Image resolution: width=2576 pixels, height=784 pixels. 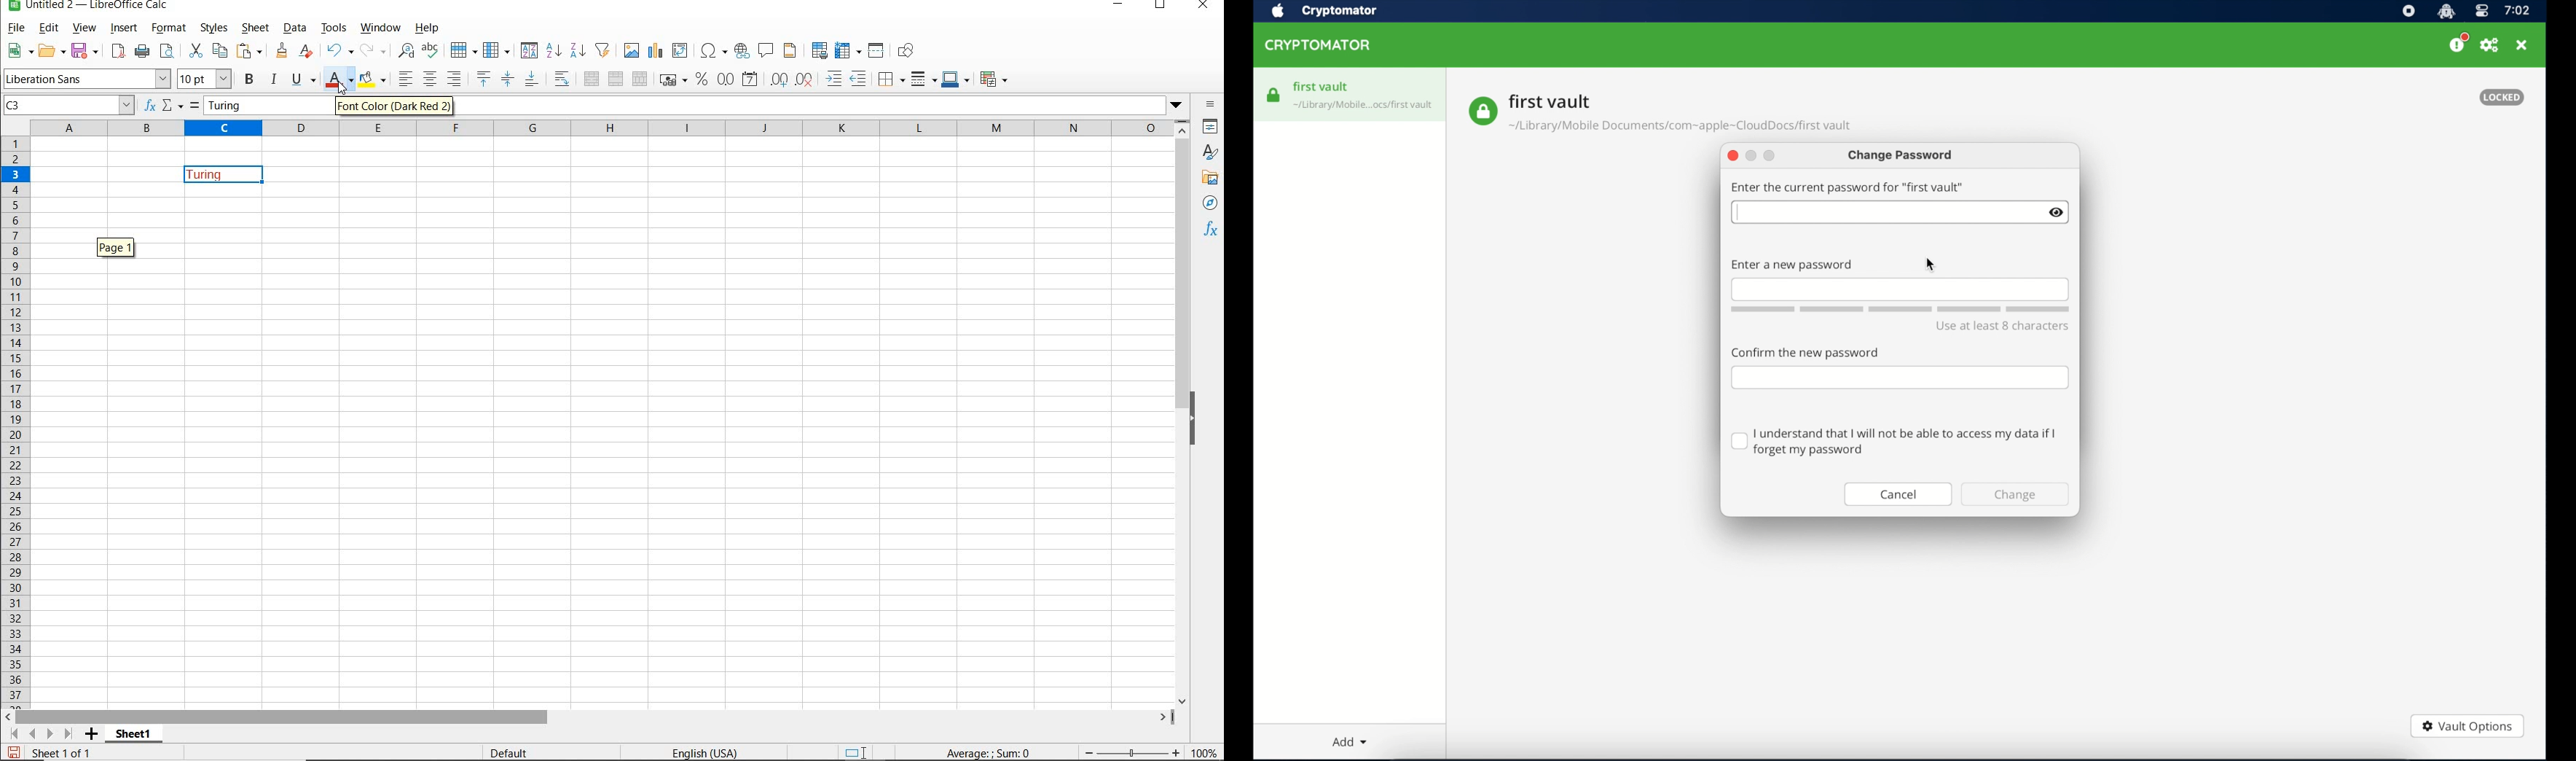 What do you see at coordinates (632, 51) in the screenshot?
I see `INSERT IMAGE` at bounding box center [632, 51].